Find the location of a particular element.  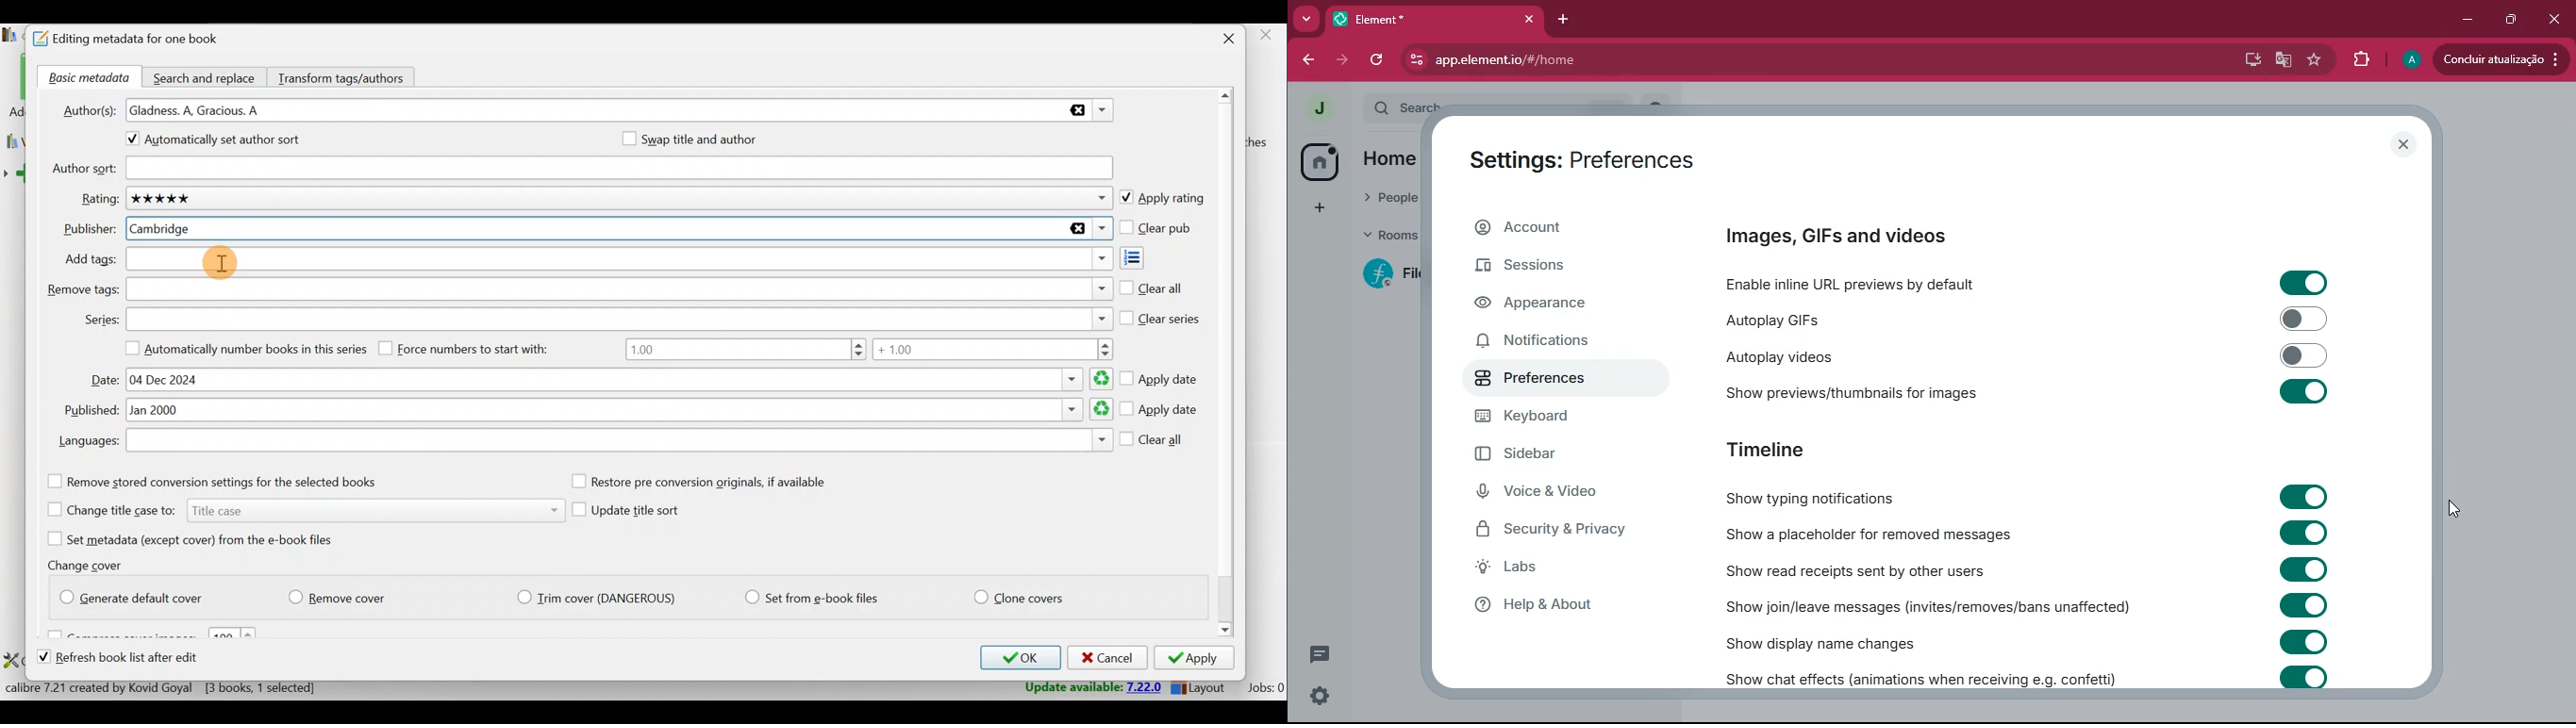

Basic metadata is located at coordinates (85, 78).